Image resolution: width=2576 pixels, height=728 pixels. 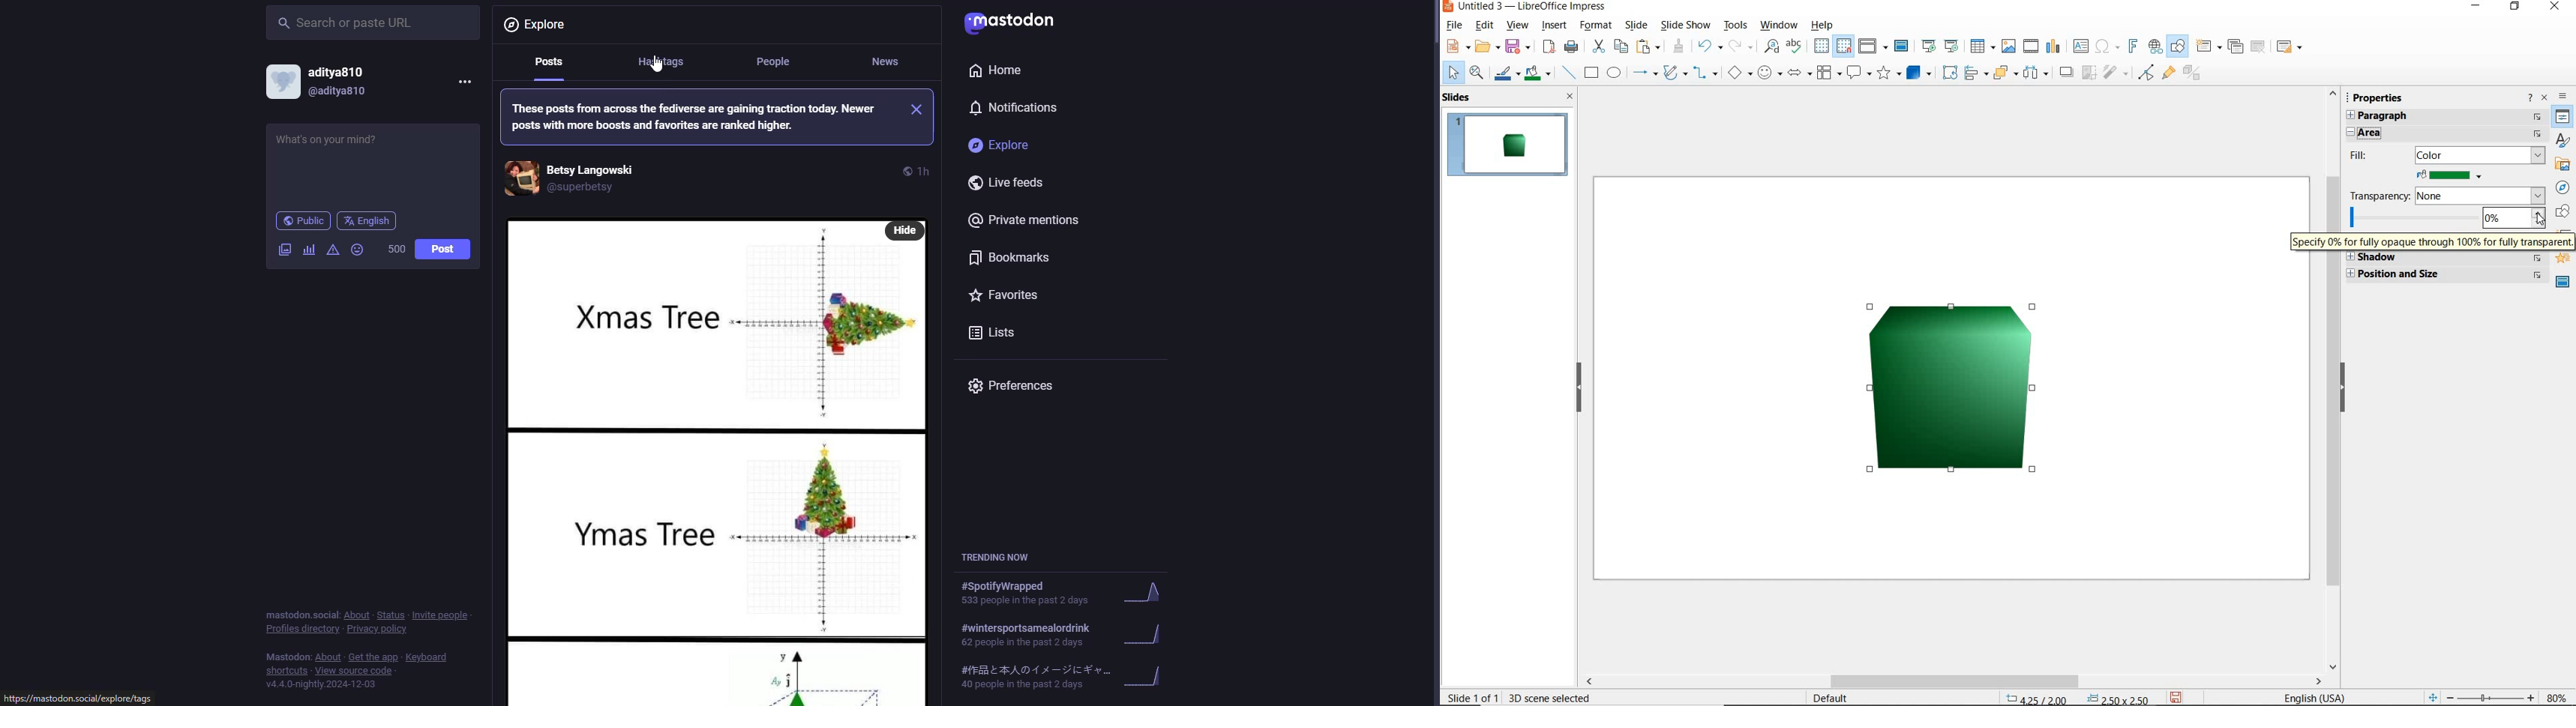 I want to click on clone formatting, so click(x=1679, y=45).